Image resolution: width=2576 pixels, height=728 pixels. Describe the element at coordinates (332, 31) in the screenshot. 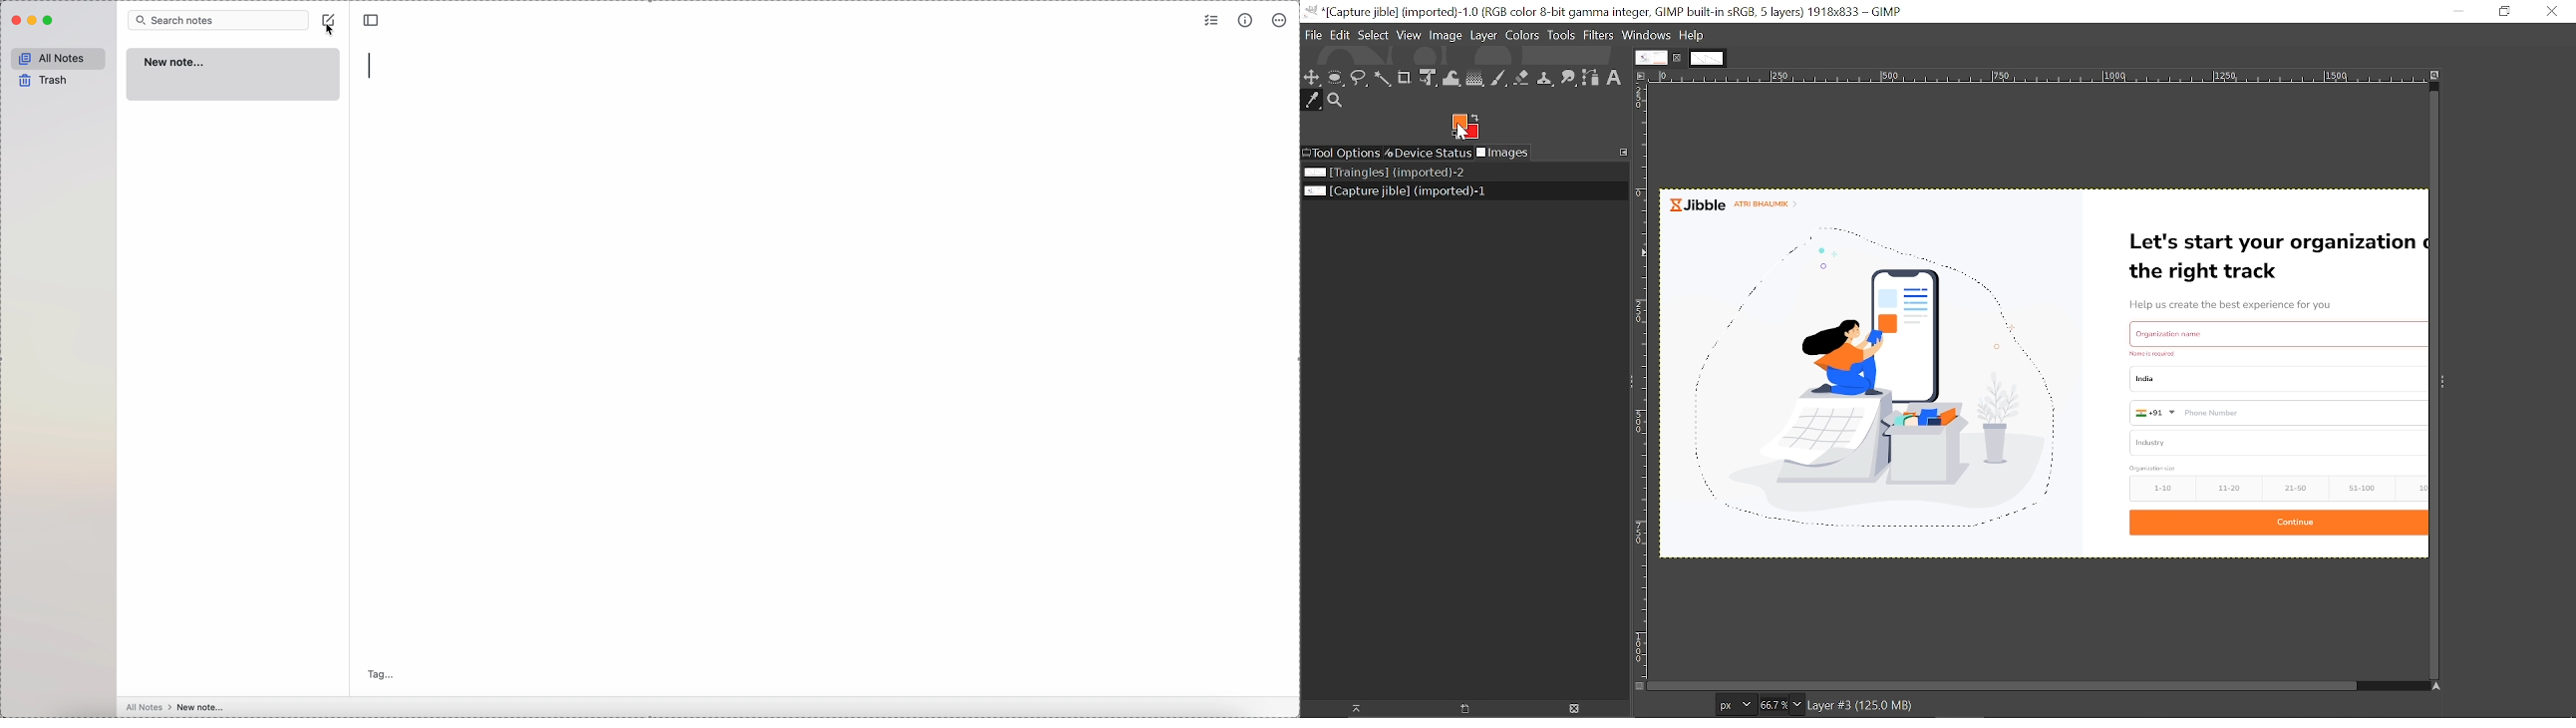

I see `cursor` at that location.